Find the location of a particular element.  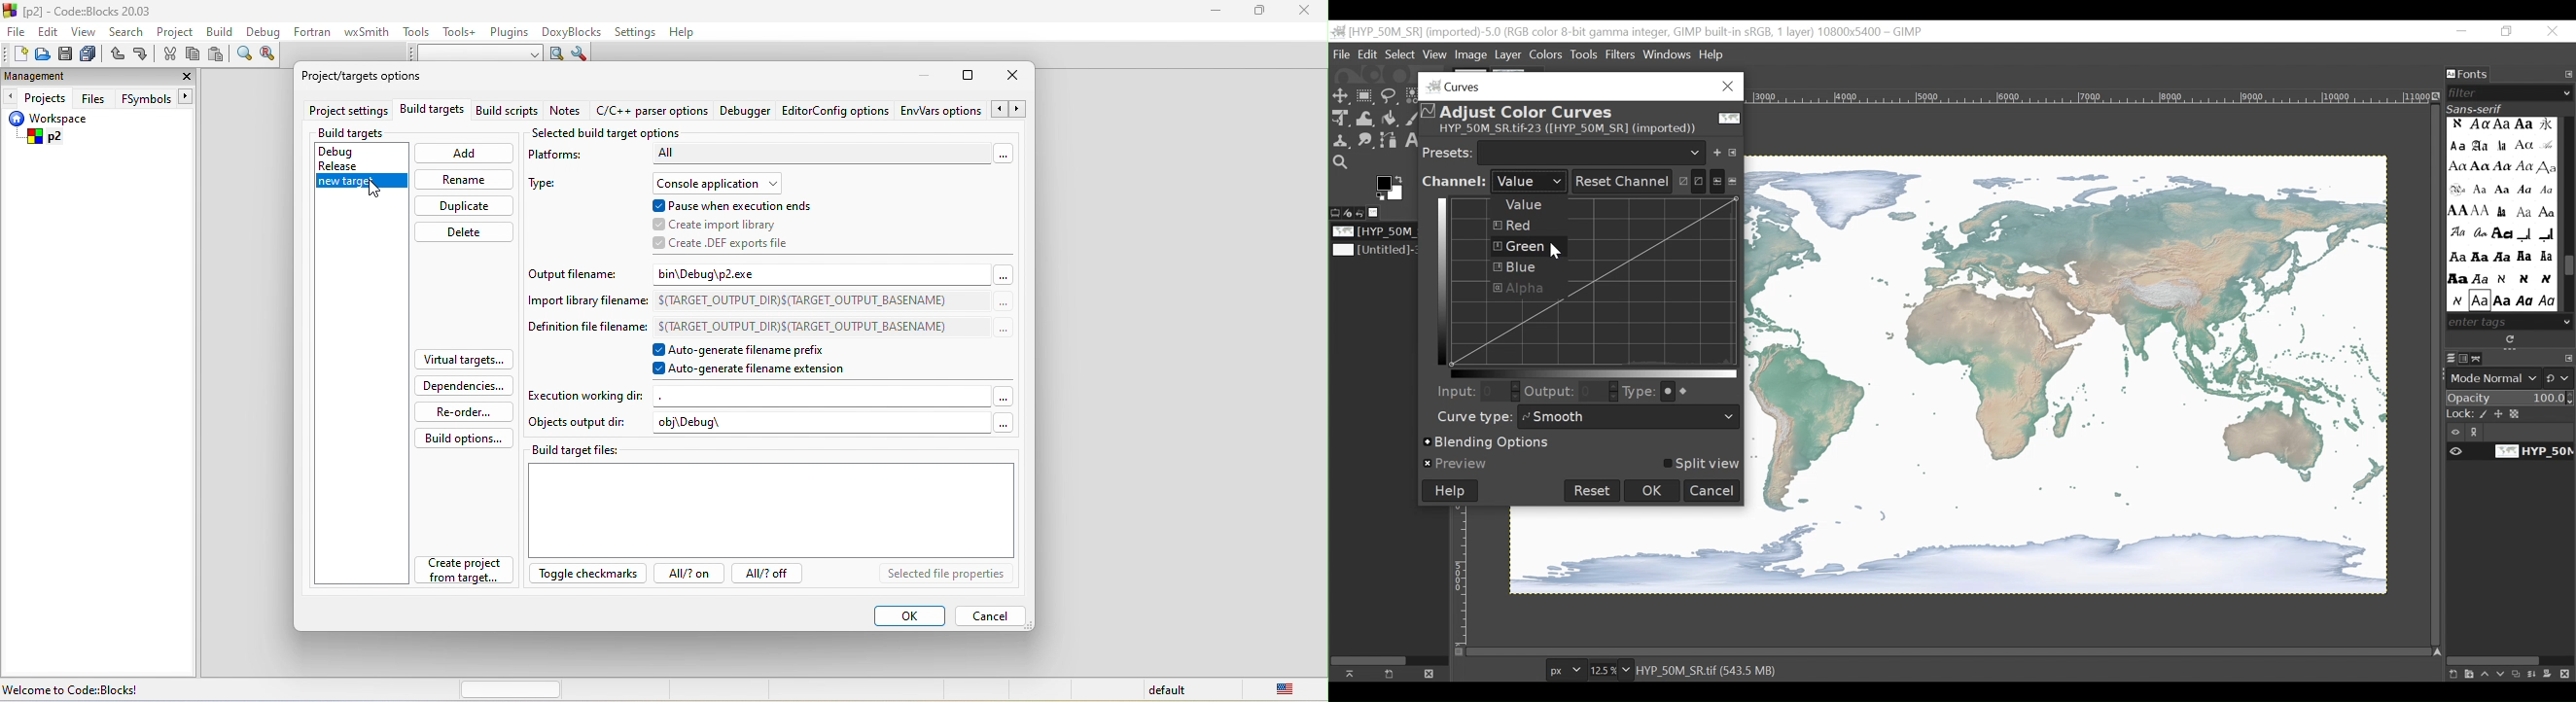

obj\debug\ is located at coordinates (833, 425).